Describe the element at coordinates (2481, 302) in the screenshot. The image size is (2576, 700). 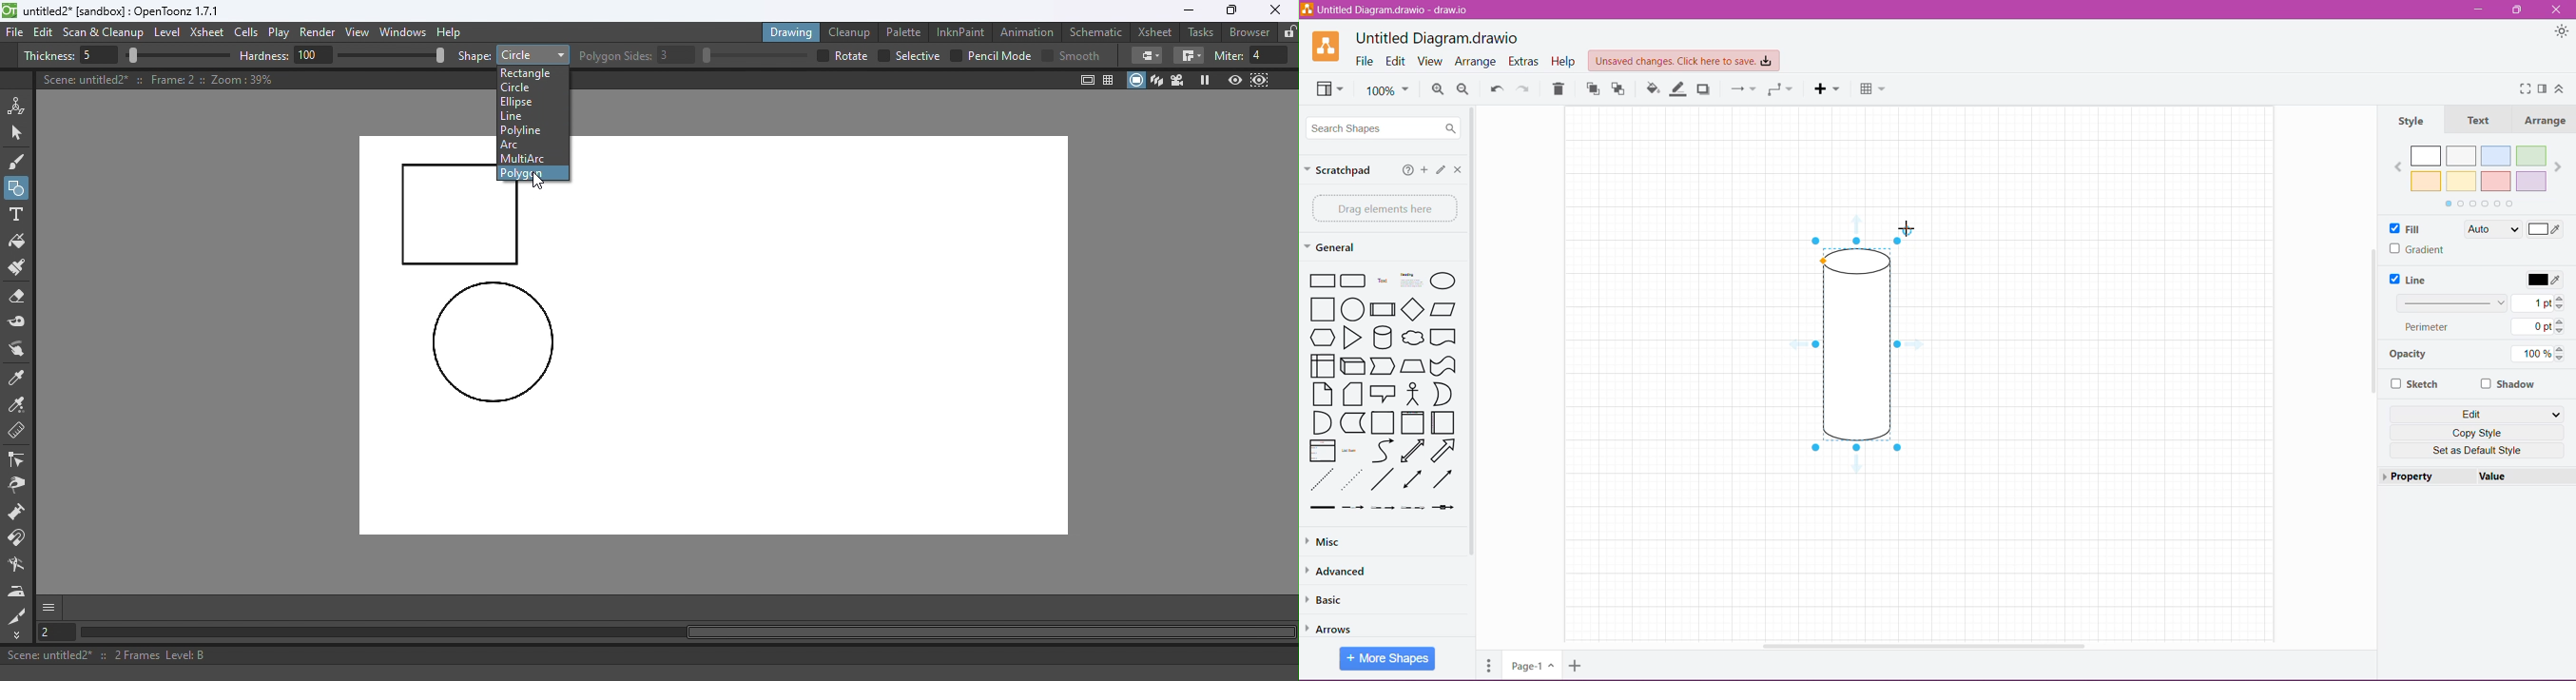
I see `Set Line width` at that location.